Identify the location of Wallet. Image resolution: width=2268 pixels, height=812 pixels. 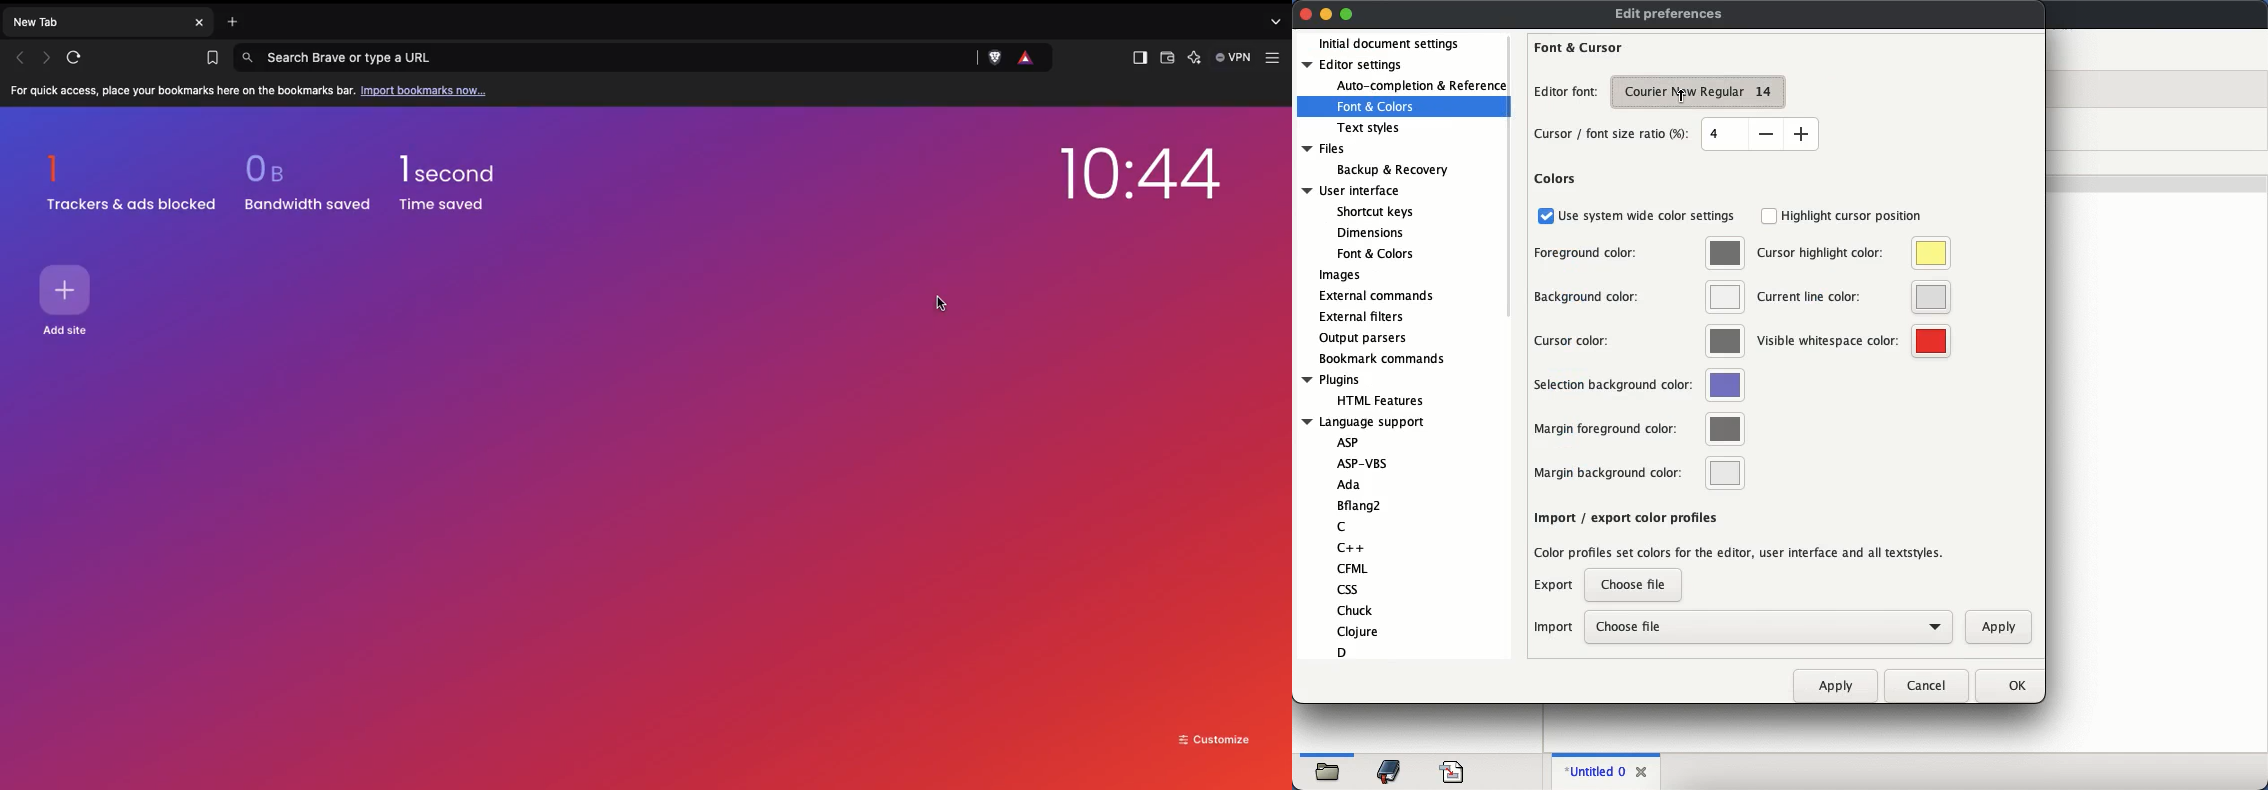
(1166, 60).